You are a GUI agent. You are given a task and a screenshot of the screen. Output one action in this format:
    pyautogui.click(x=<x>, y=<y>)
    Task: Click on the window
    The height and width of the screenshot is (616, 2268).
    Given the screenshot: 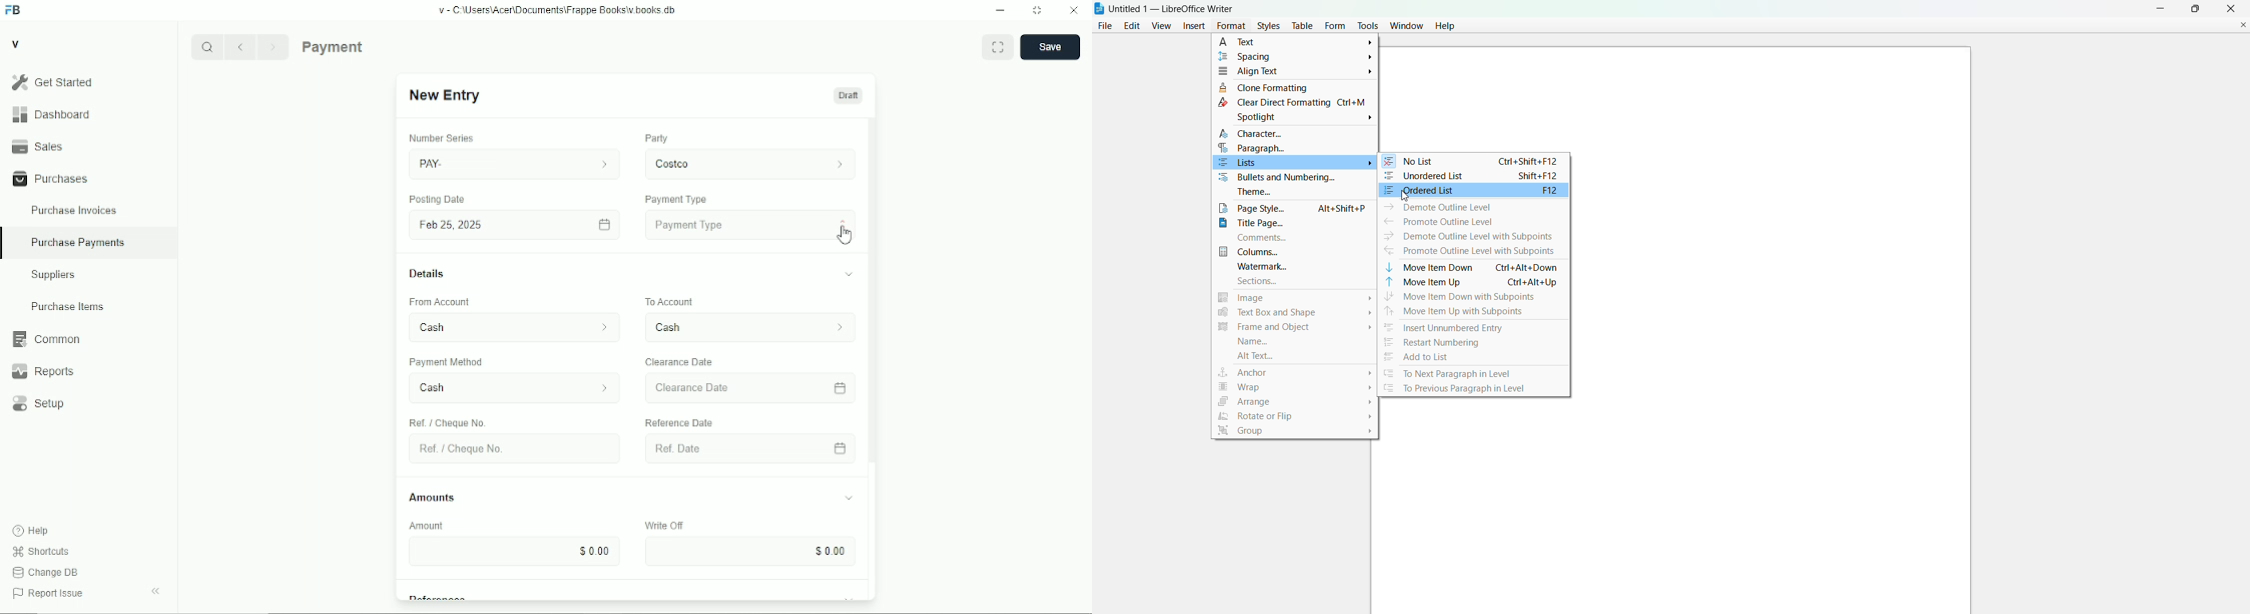 What is the action you would take?
    pyautogui.click(x=1406, y=25)
    